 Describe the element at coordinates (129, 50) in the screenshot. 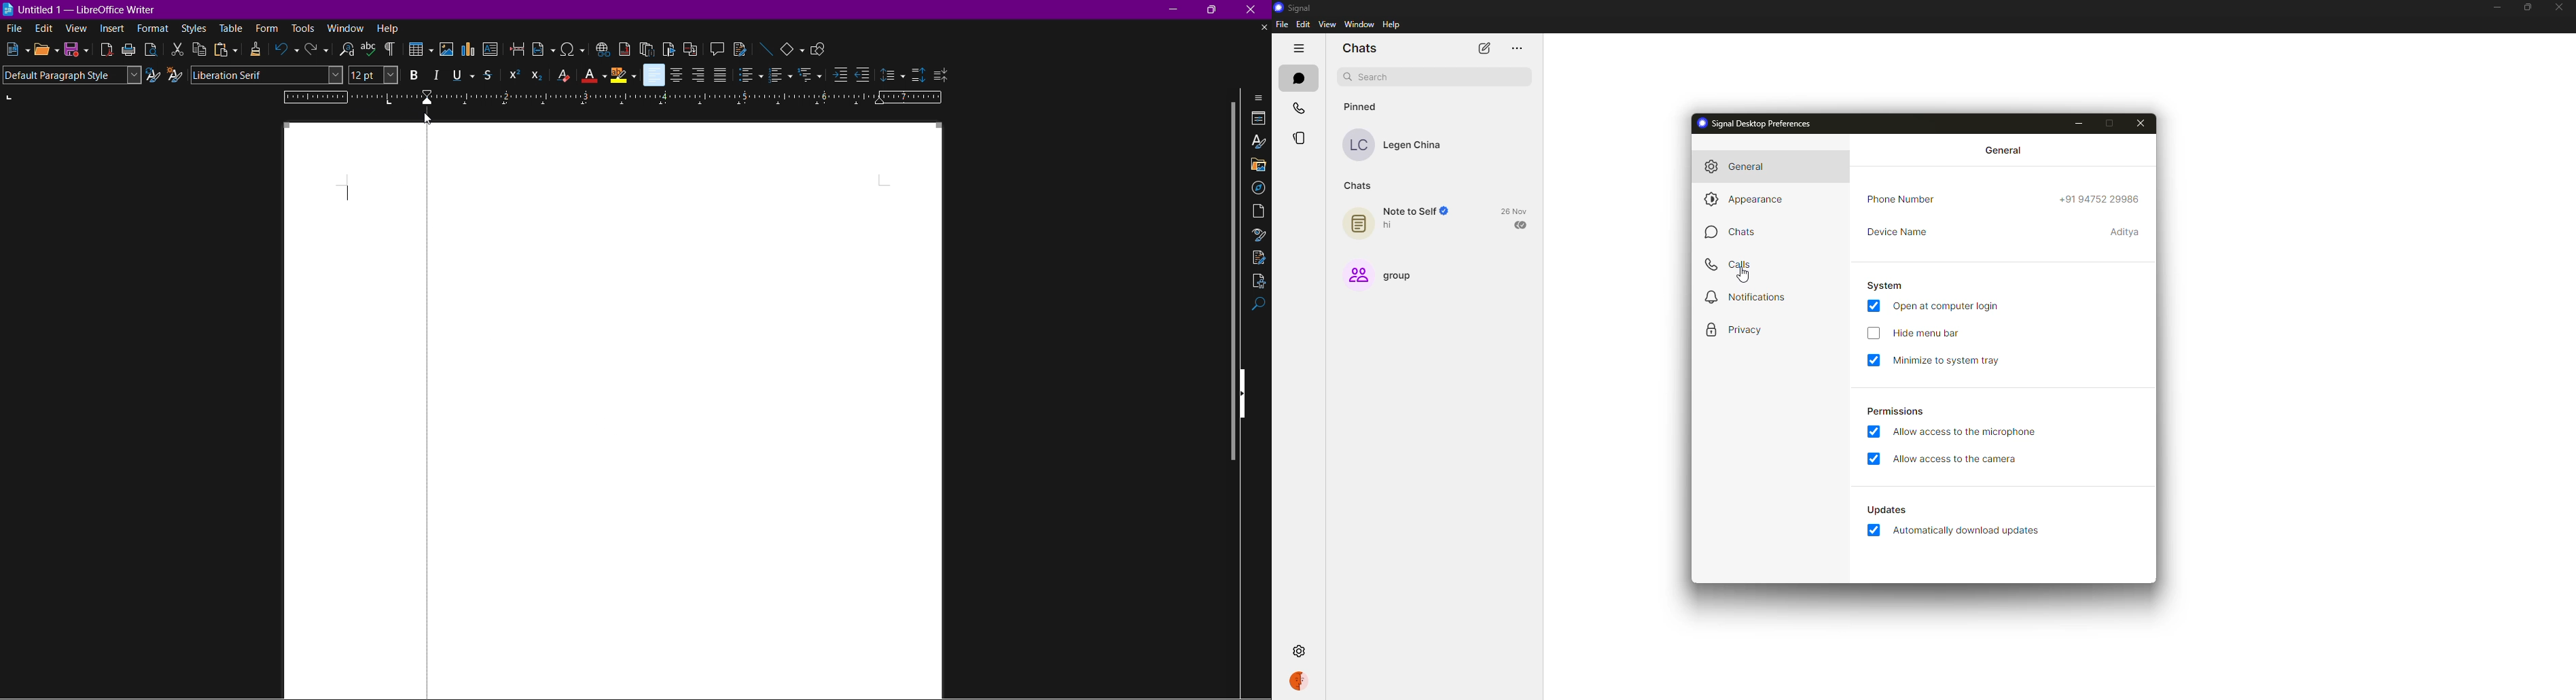

I see `Print` at that location.